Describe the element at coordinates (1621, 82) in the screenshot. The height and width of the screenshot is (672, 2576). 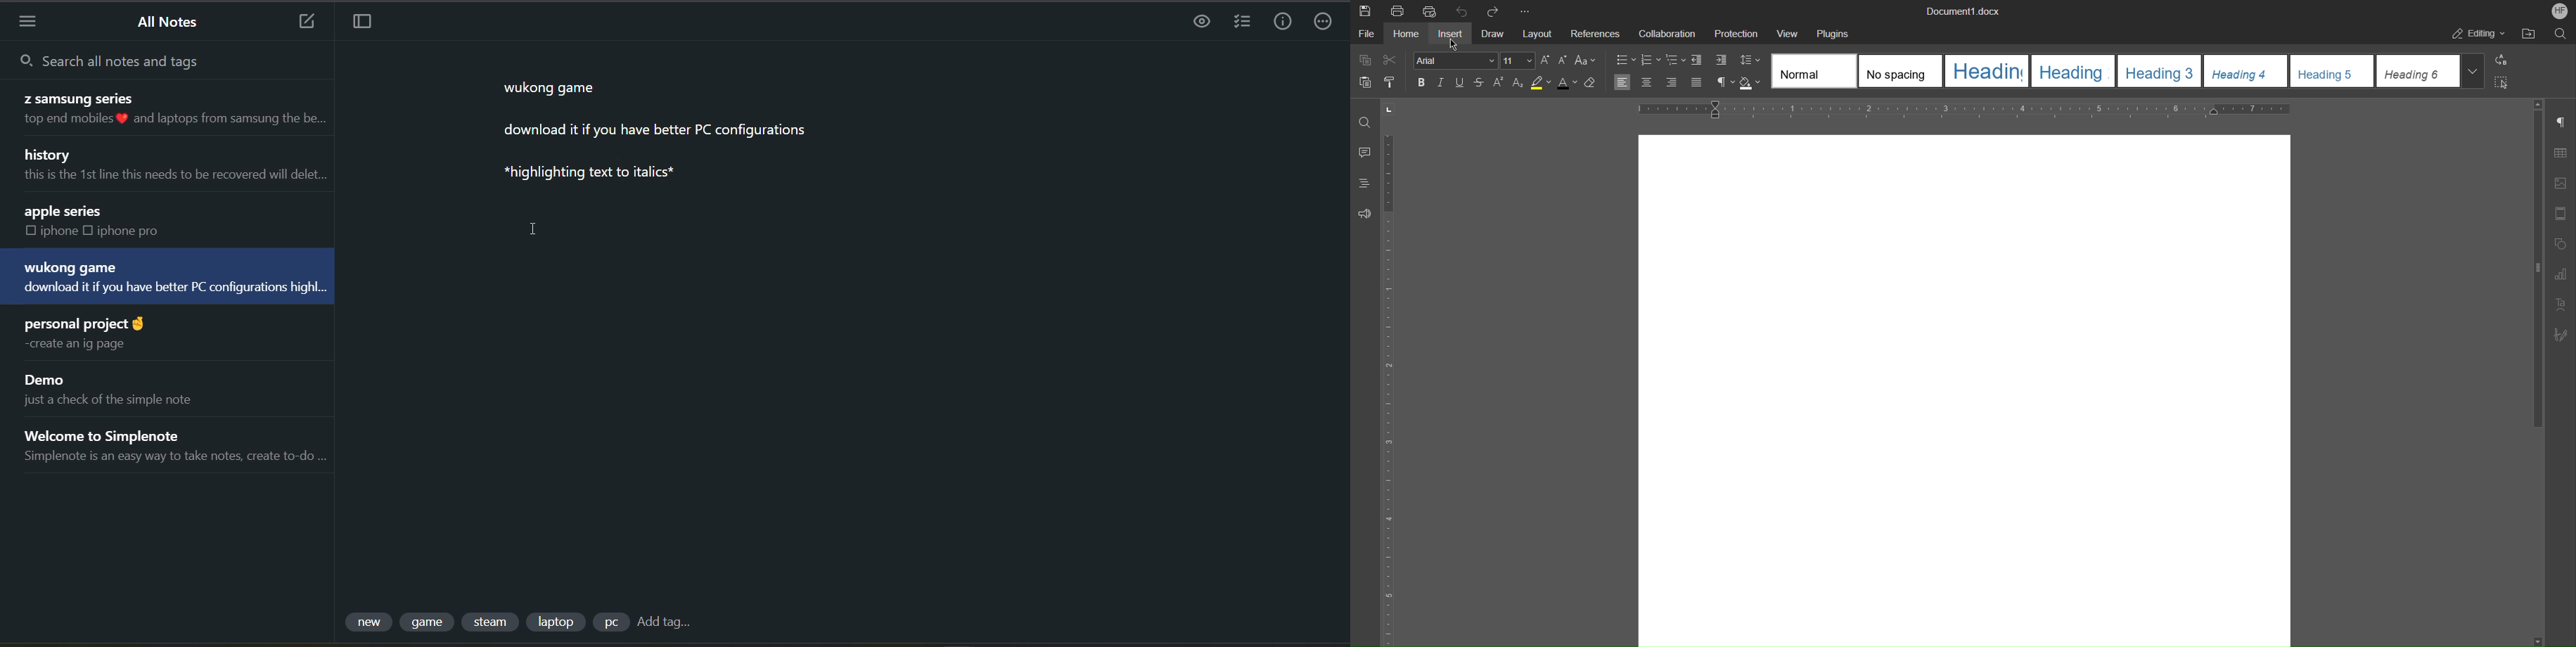
I see `Left Align` at that location.